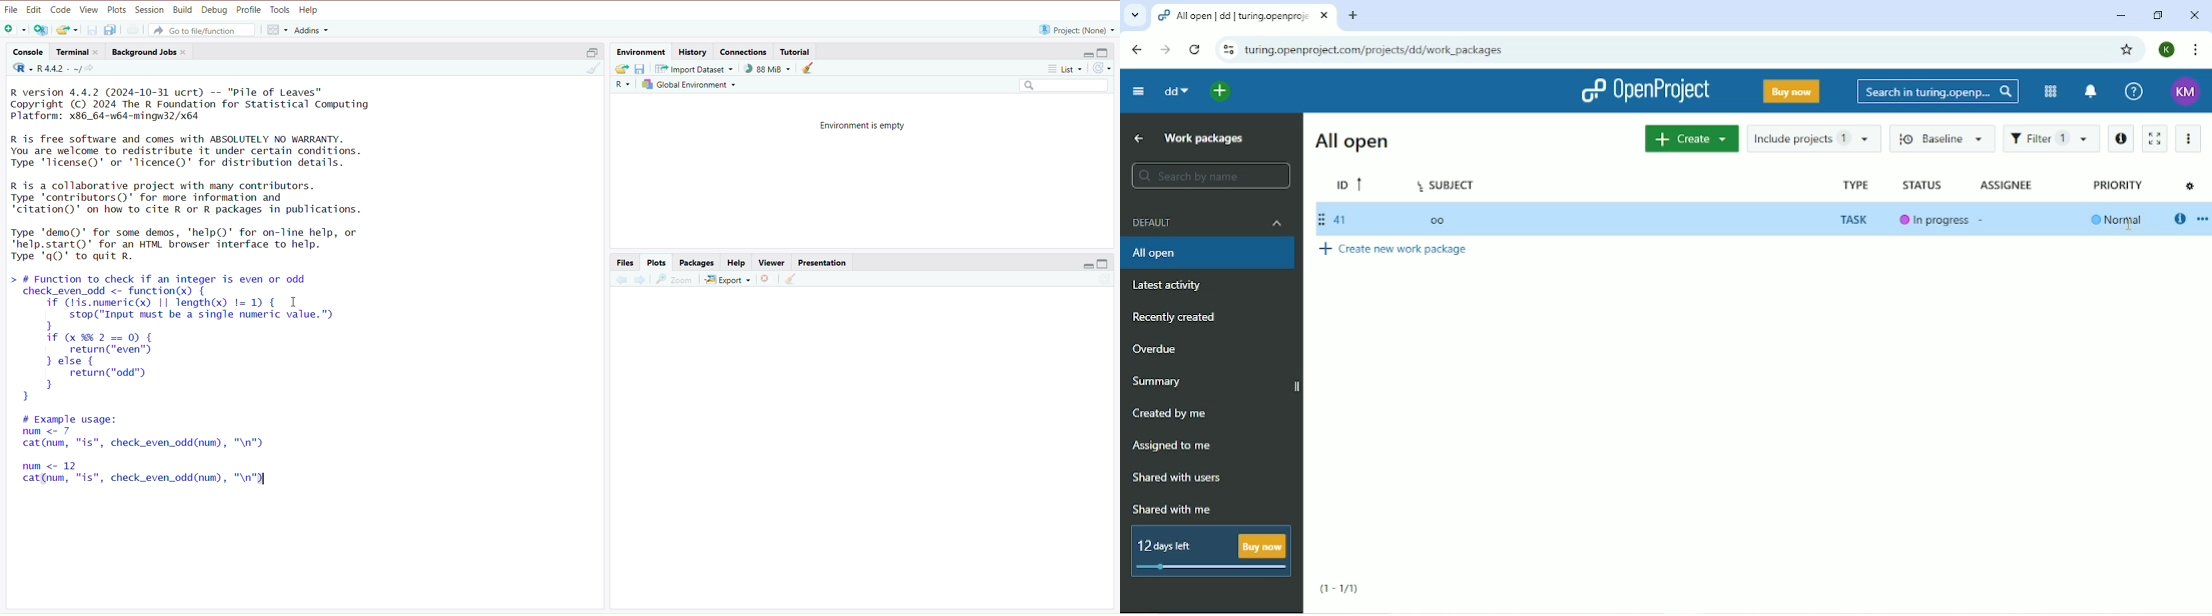 The height and width of the screenshot is (616, 2212). What do you see at coordinates (312, 30) in the screenshot?
I see `addins` at bounding box center [312, 30].